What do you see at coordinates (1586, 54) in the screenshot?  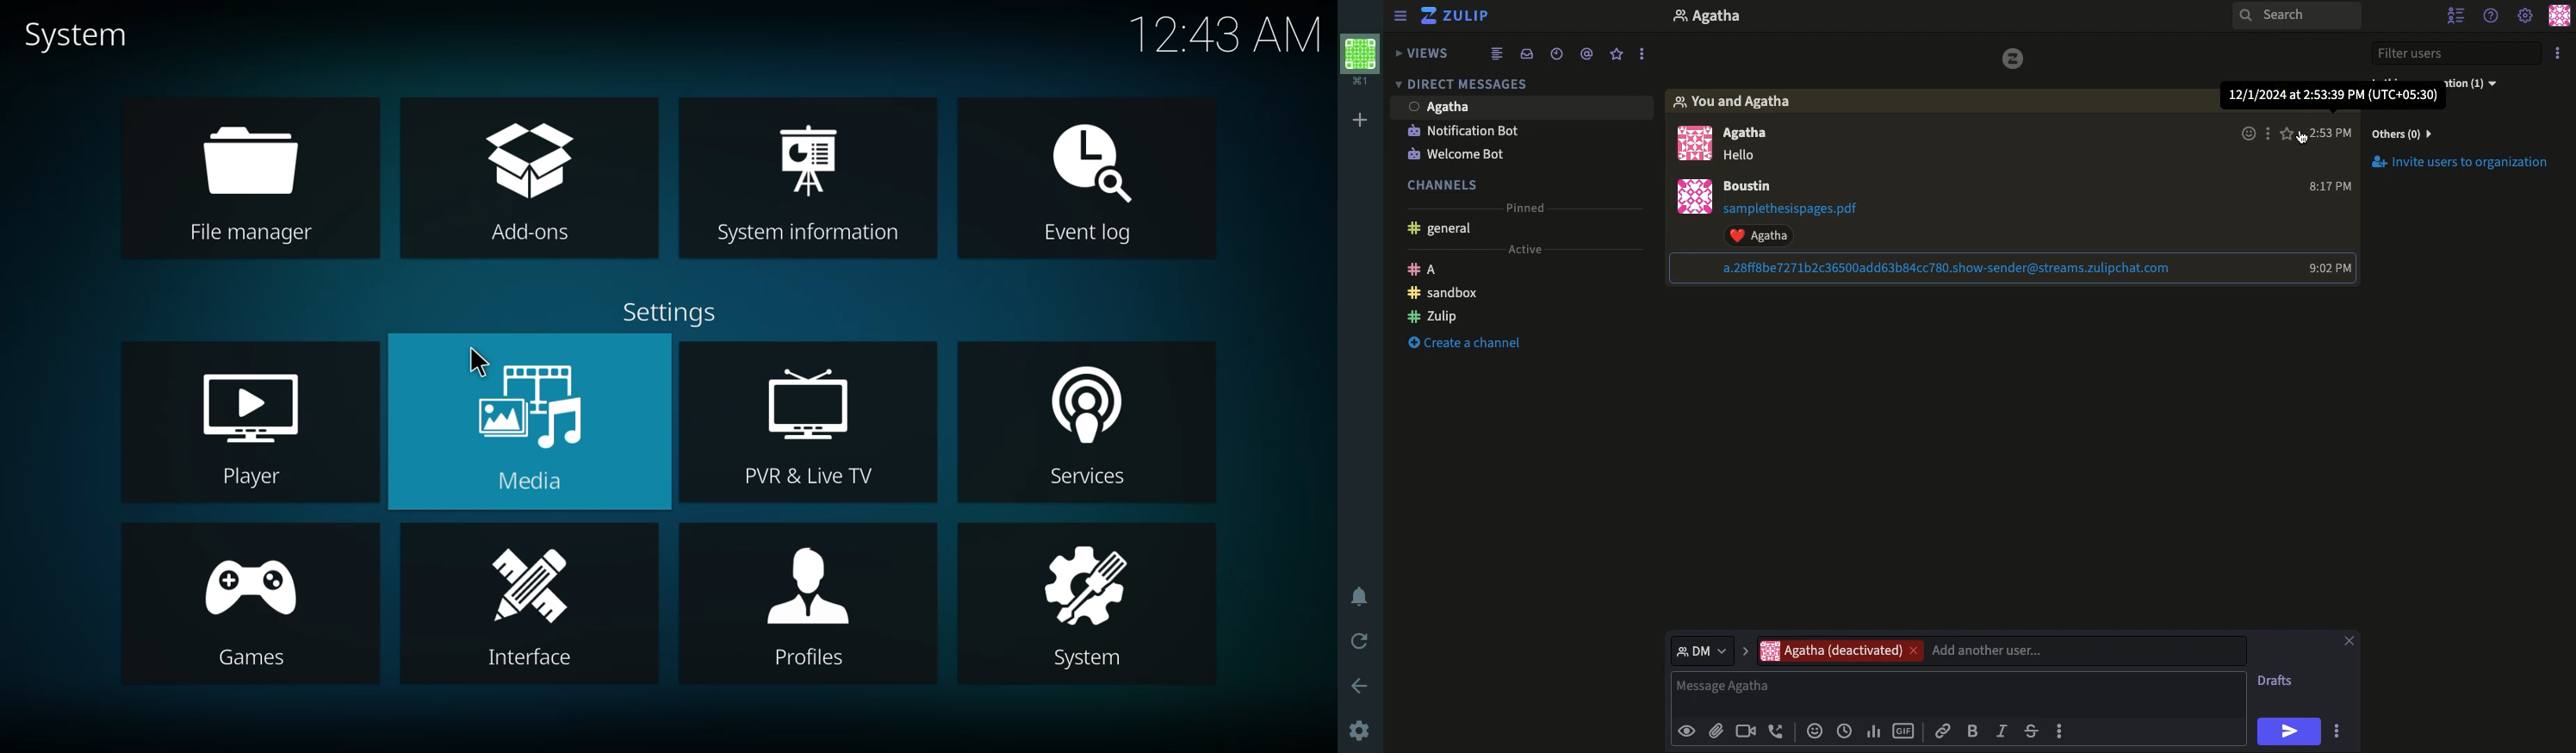 I see `Tag` at bounding box center [1586, 54].